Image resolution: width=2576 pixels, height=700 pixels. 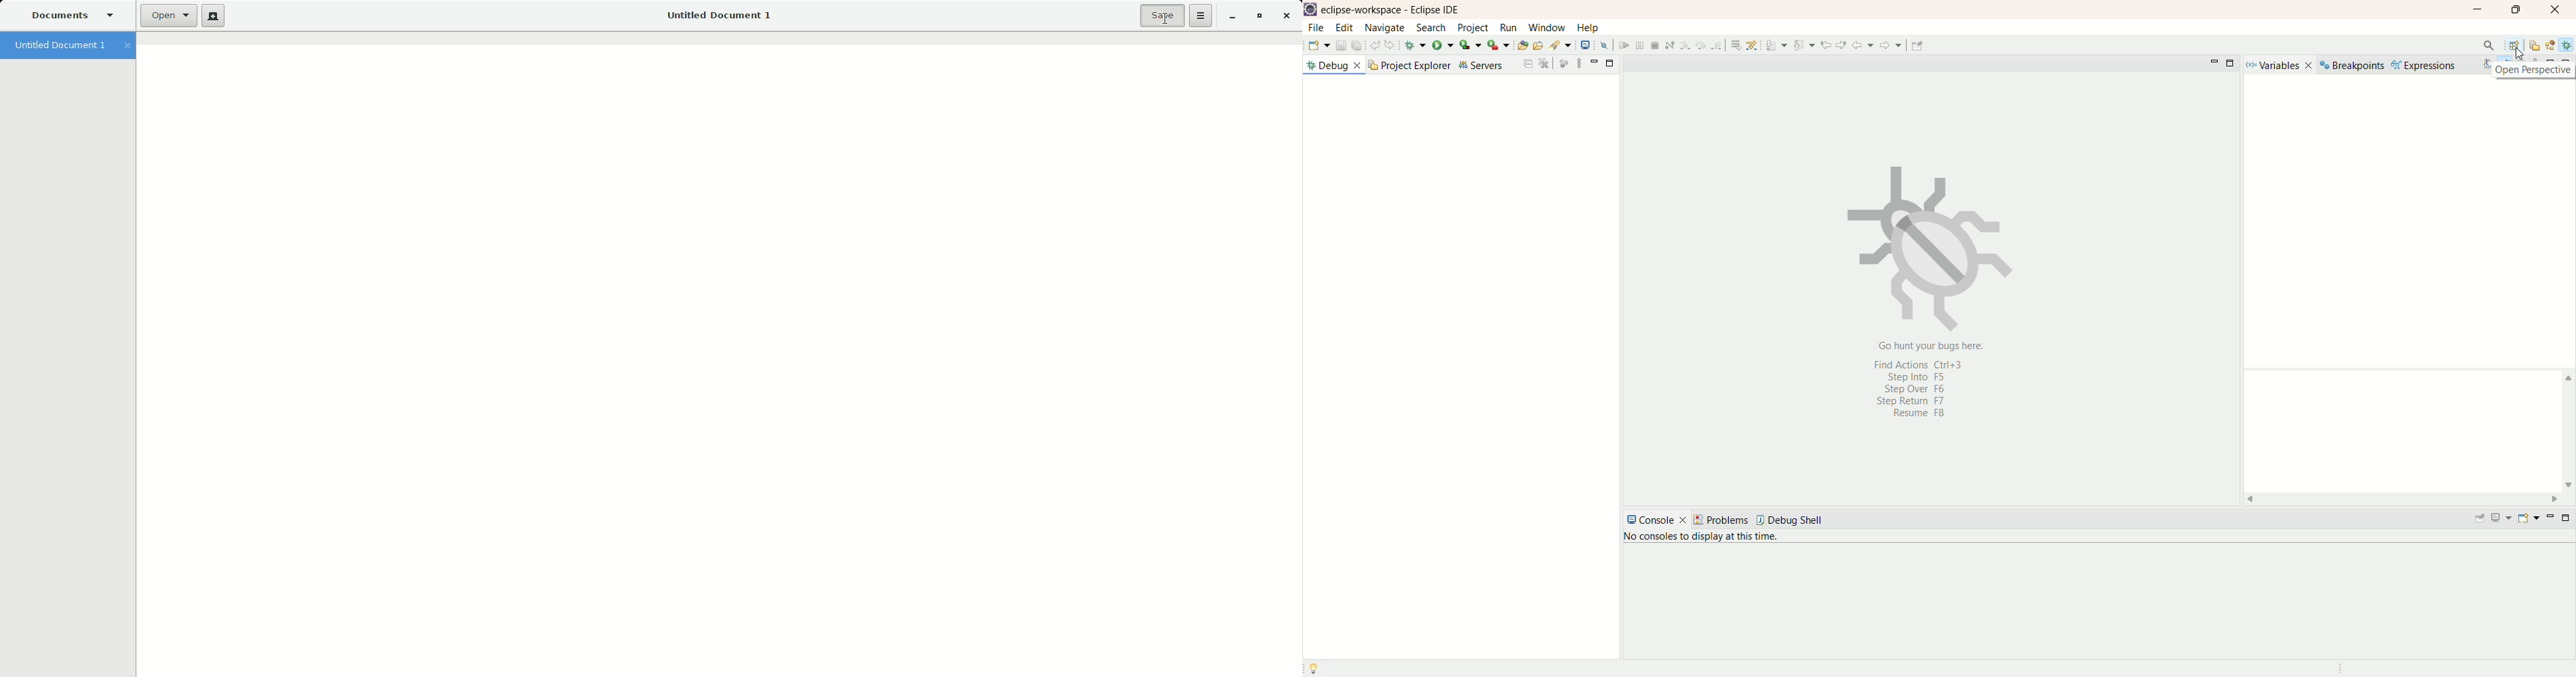 What do you see at coordinates (1830, 46) in the screenshot?
I see `drop to frame` at bounding box center [1830, 46].